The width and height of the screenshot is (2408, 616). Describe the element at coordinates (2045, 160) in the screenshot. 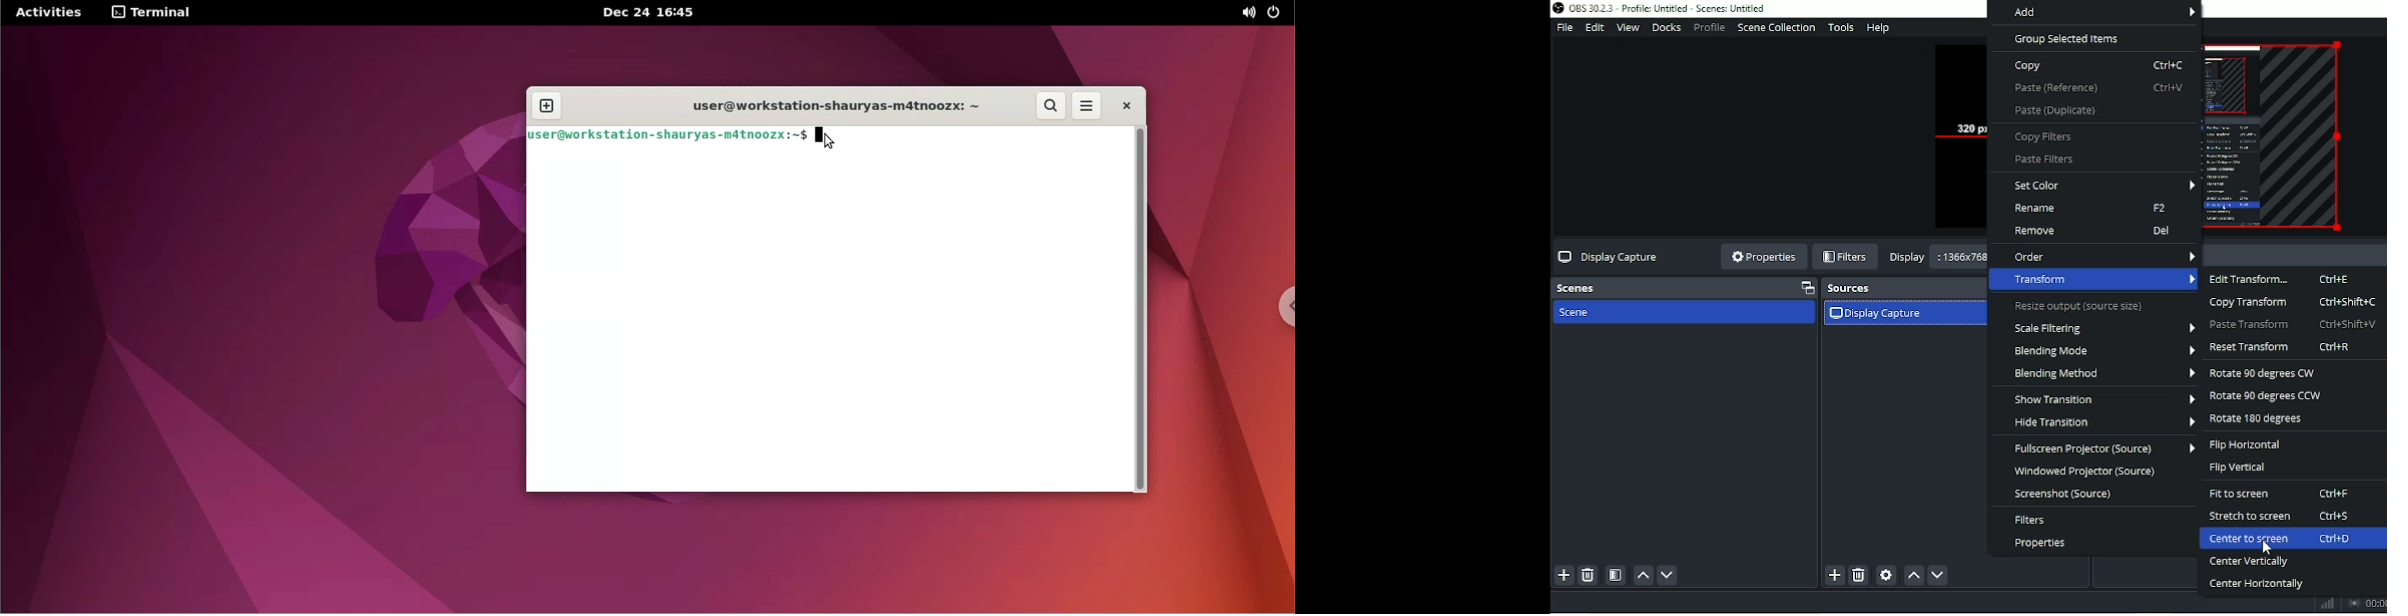

I see `Paste filters` at that location.